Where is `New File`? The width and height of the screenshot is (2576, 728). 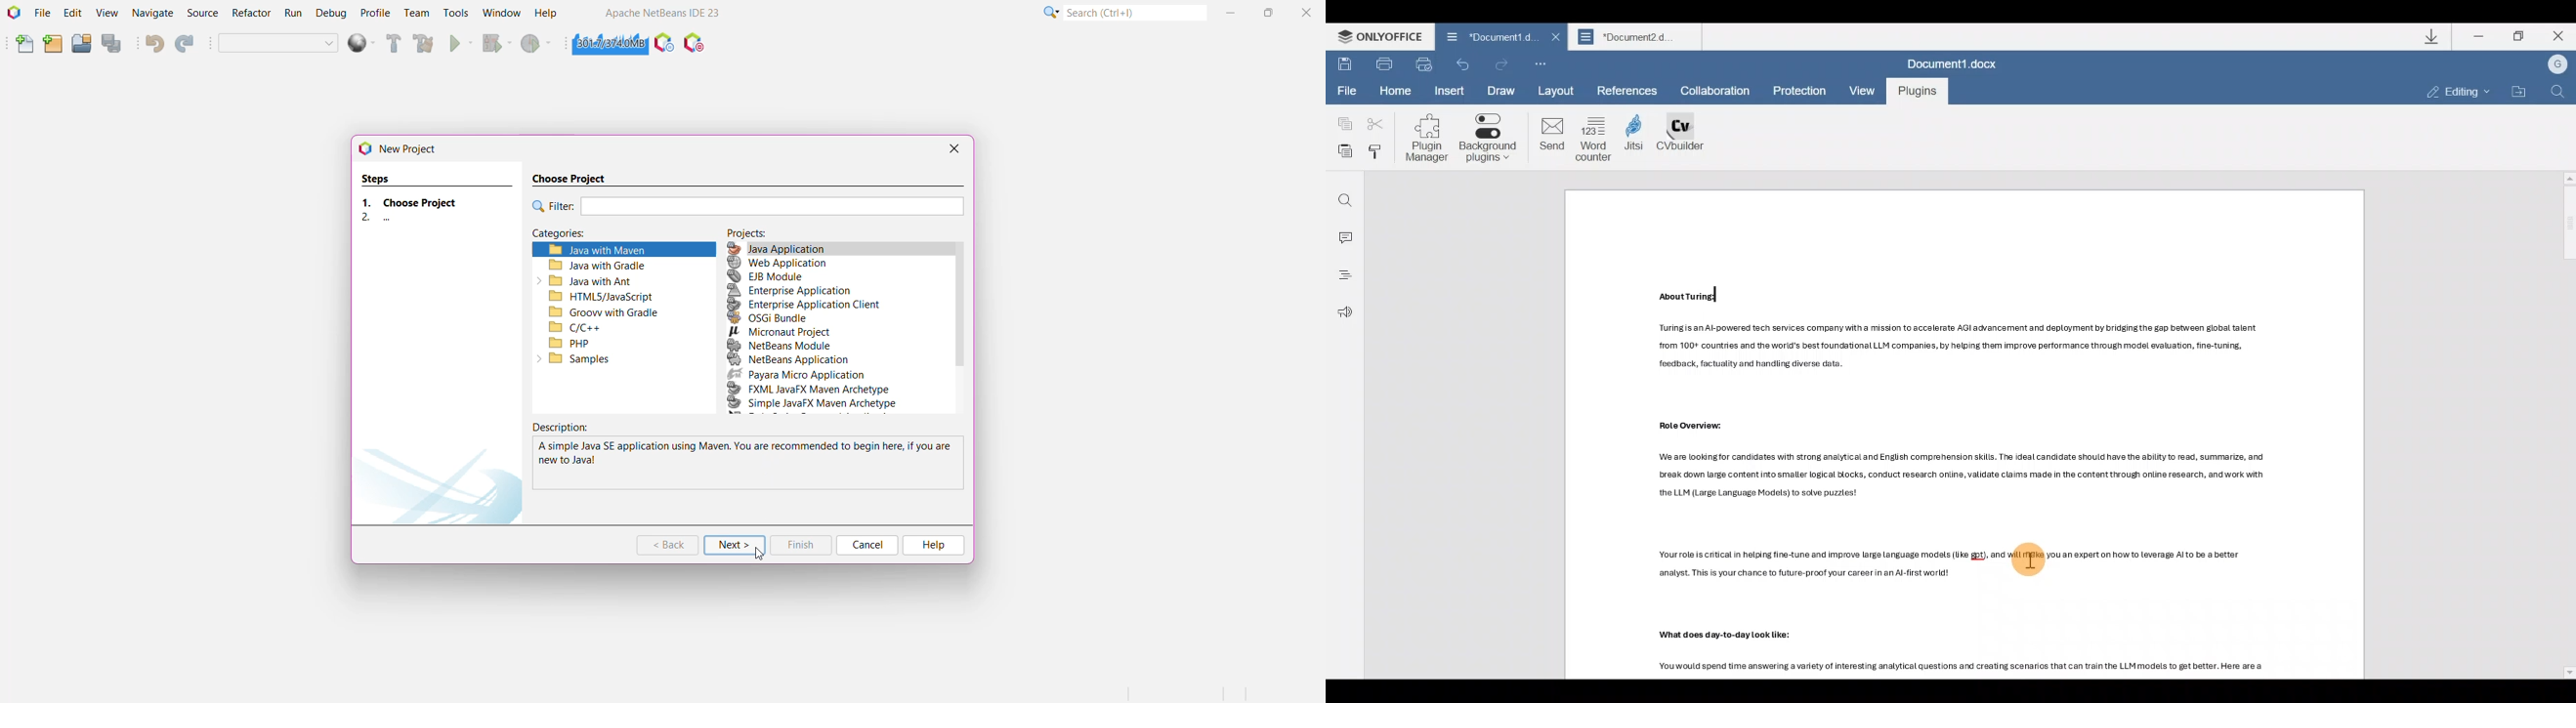 New File is located at coordinates (22, 44).